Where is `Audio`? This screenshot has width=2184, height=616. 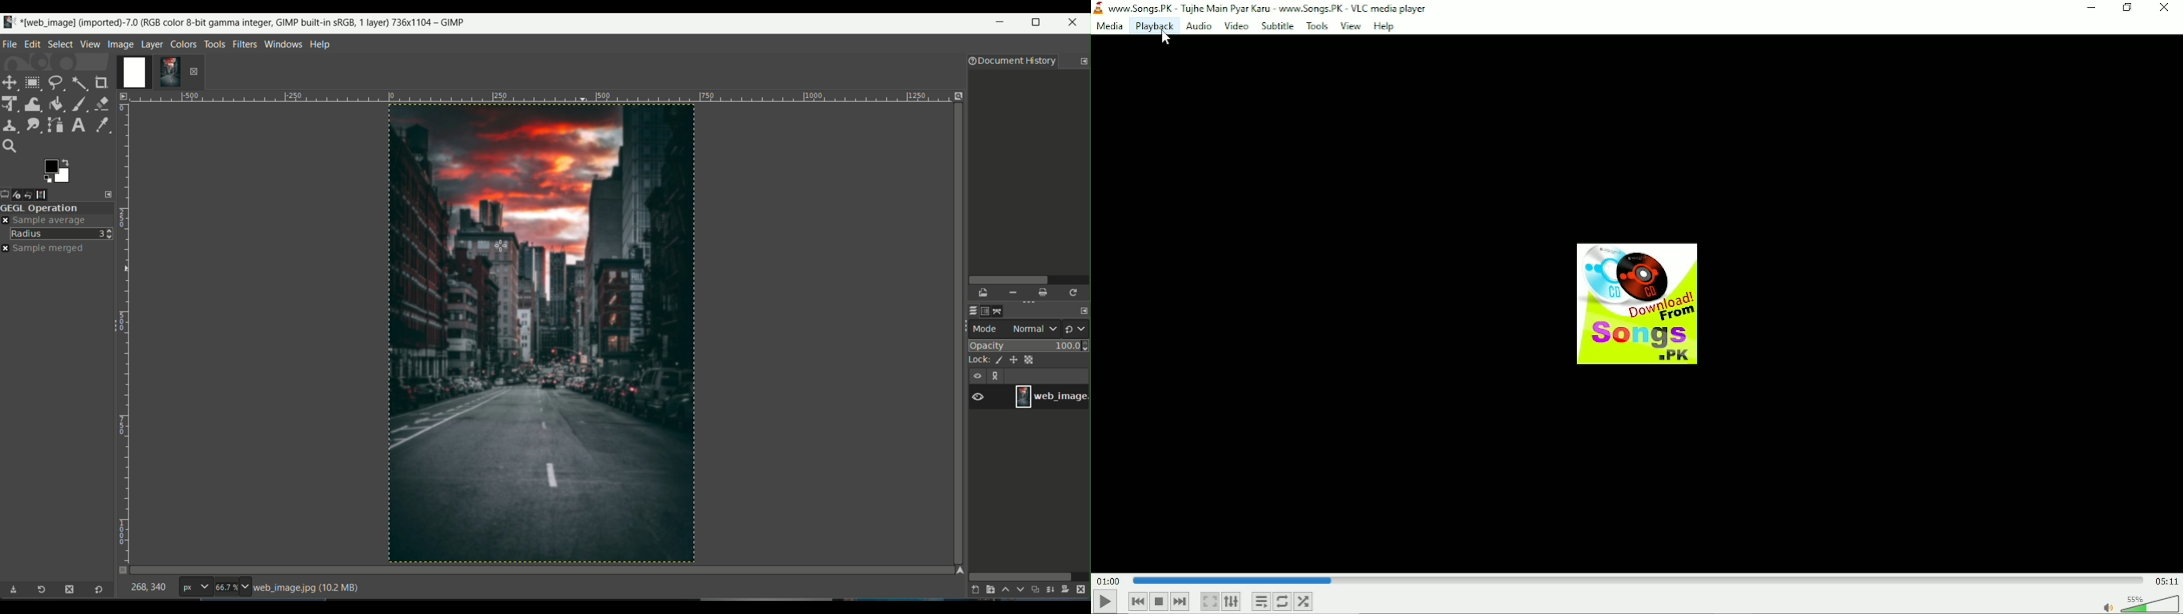 Audio is located at coordinates (1198, 25).